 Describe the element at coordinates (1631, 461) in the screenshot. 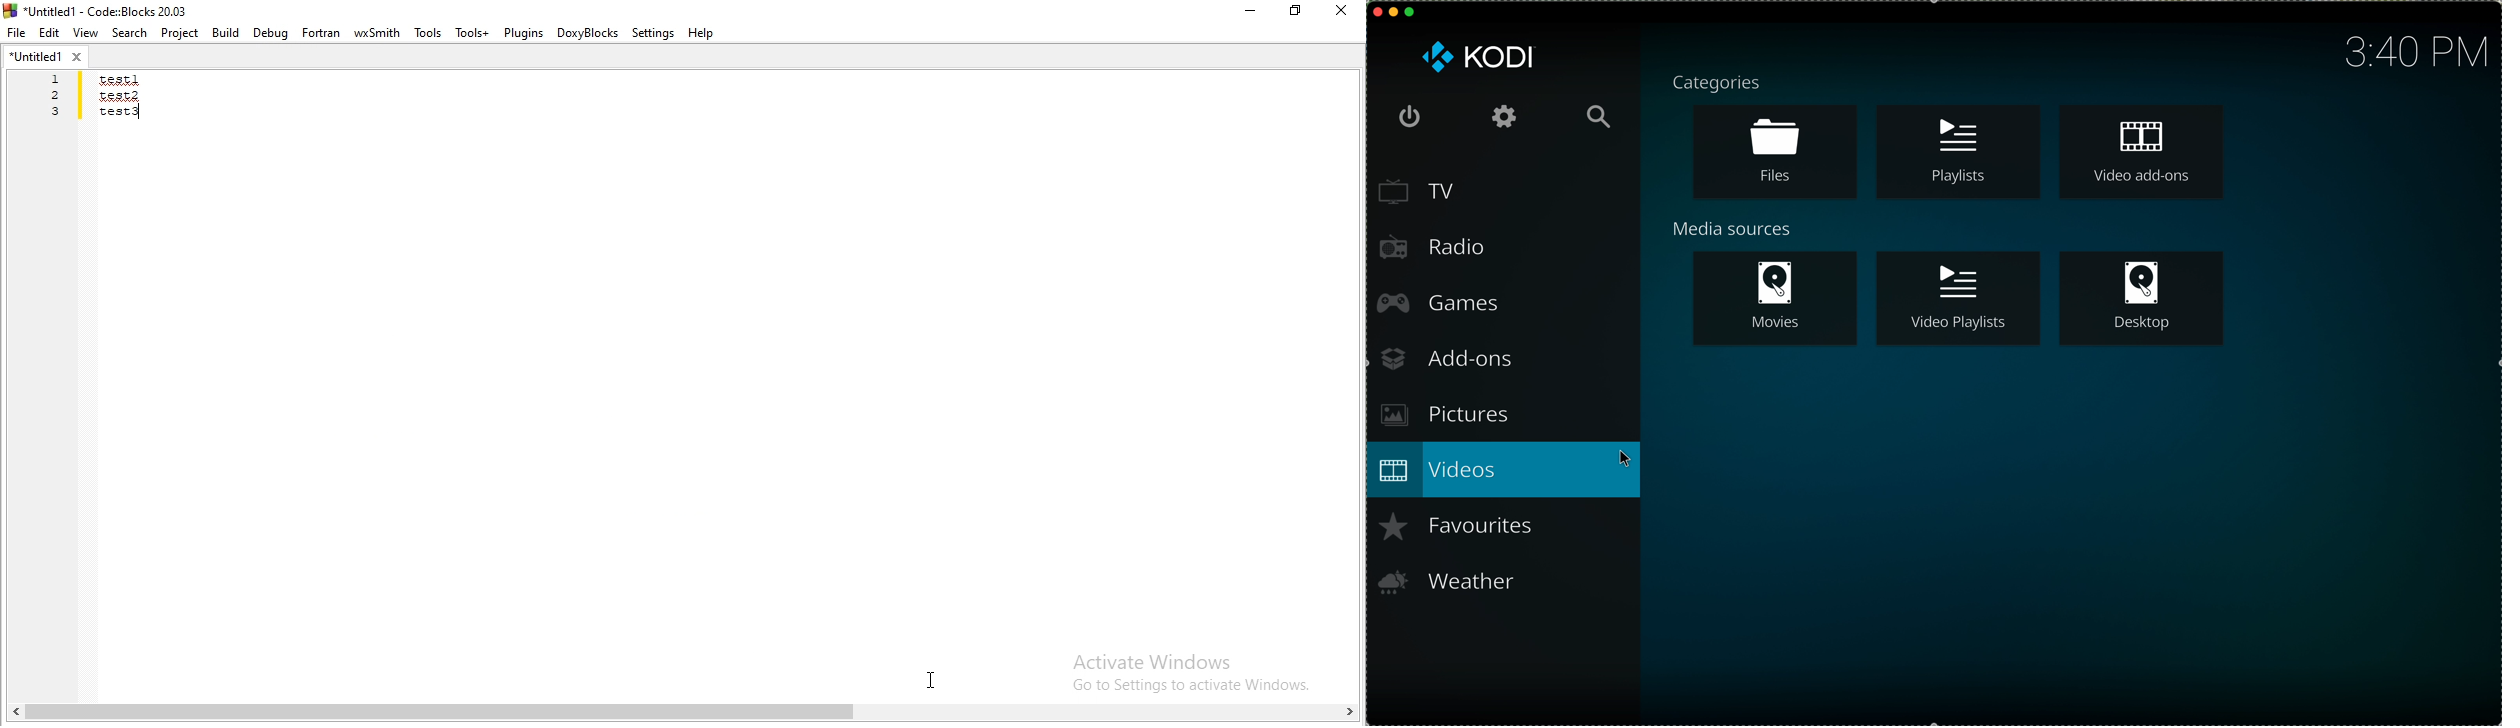

I see `cursor` at that location.